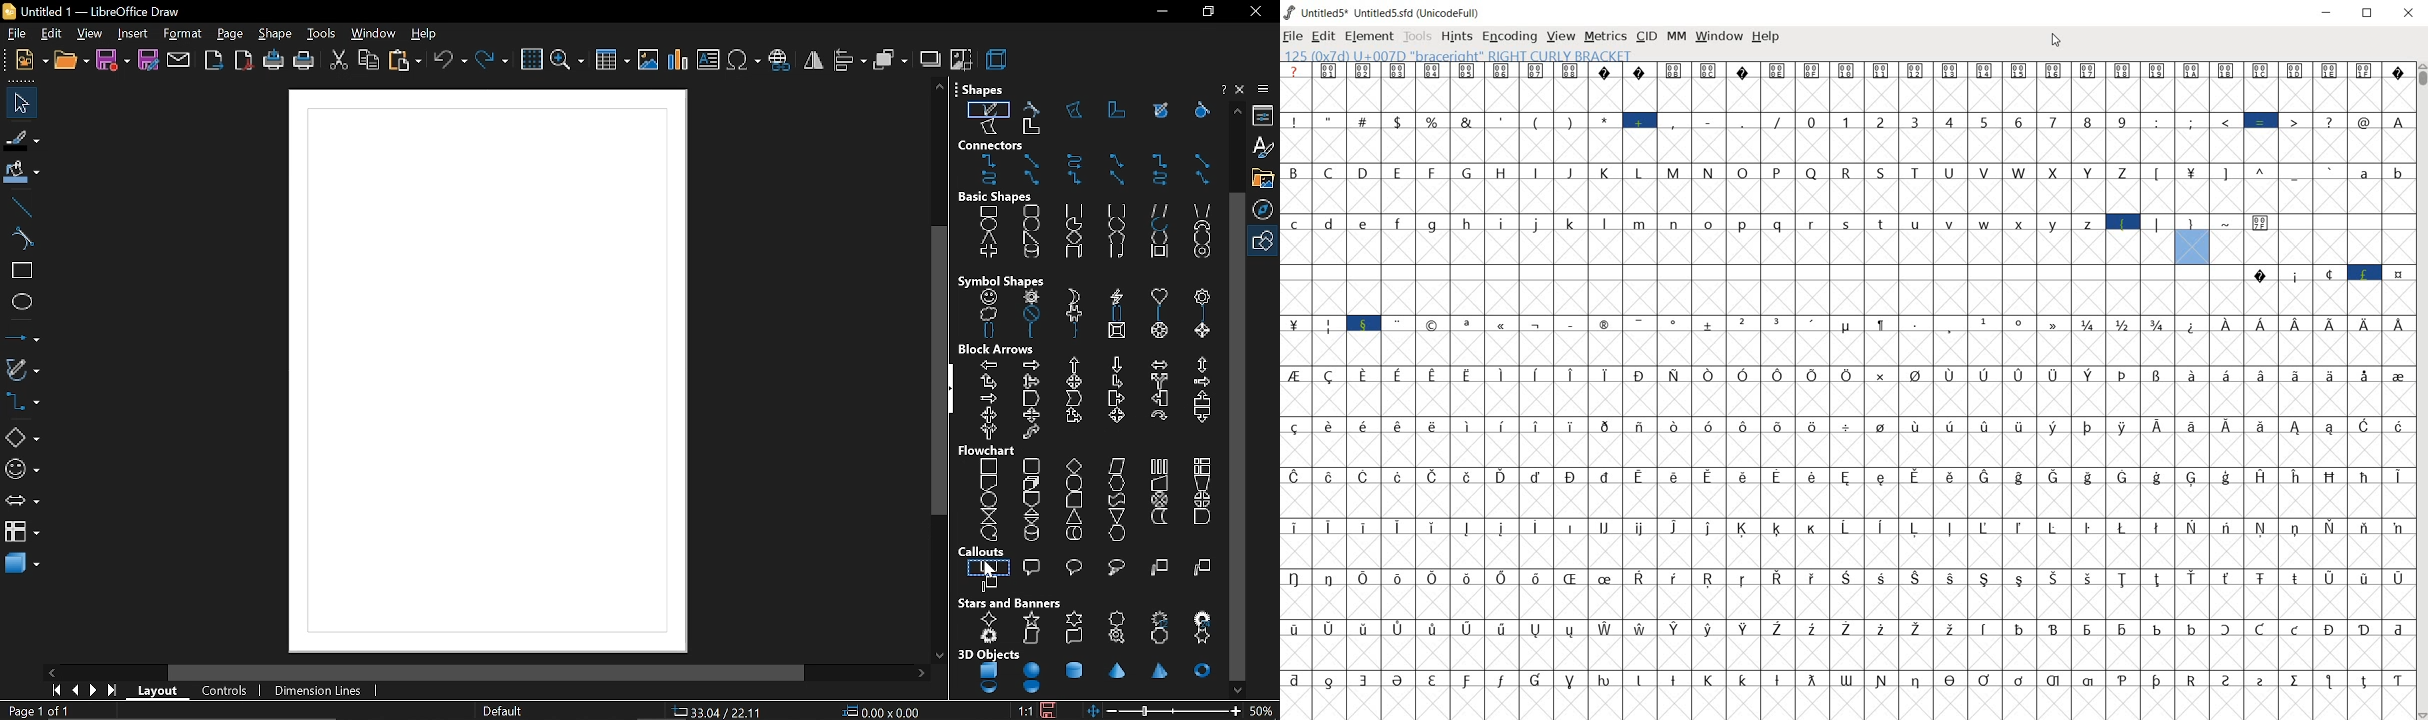 This screenshot has height=728, width=2436. I want to click on circle pie, so click(1074, 224).